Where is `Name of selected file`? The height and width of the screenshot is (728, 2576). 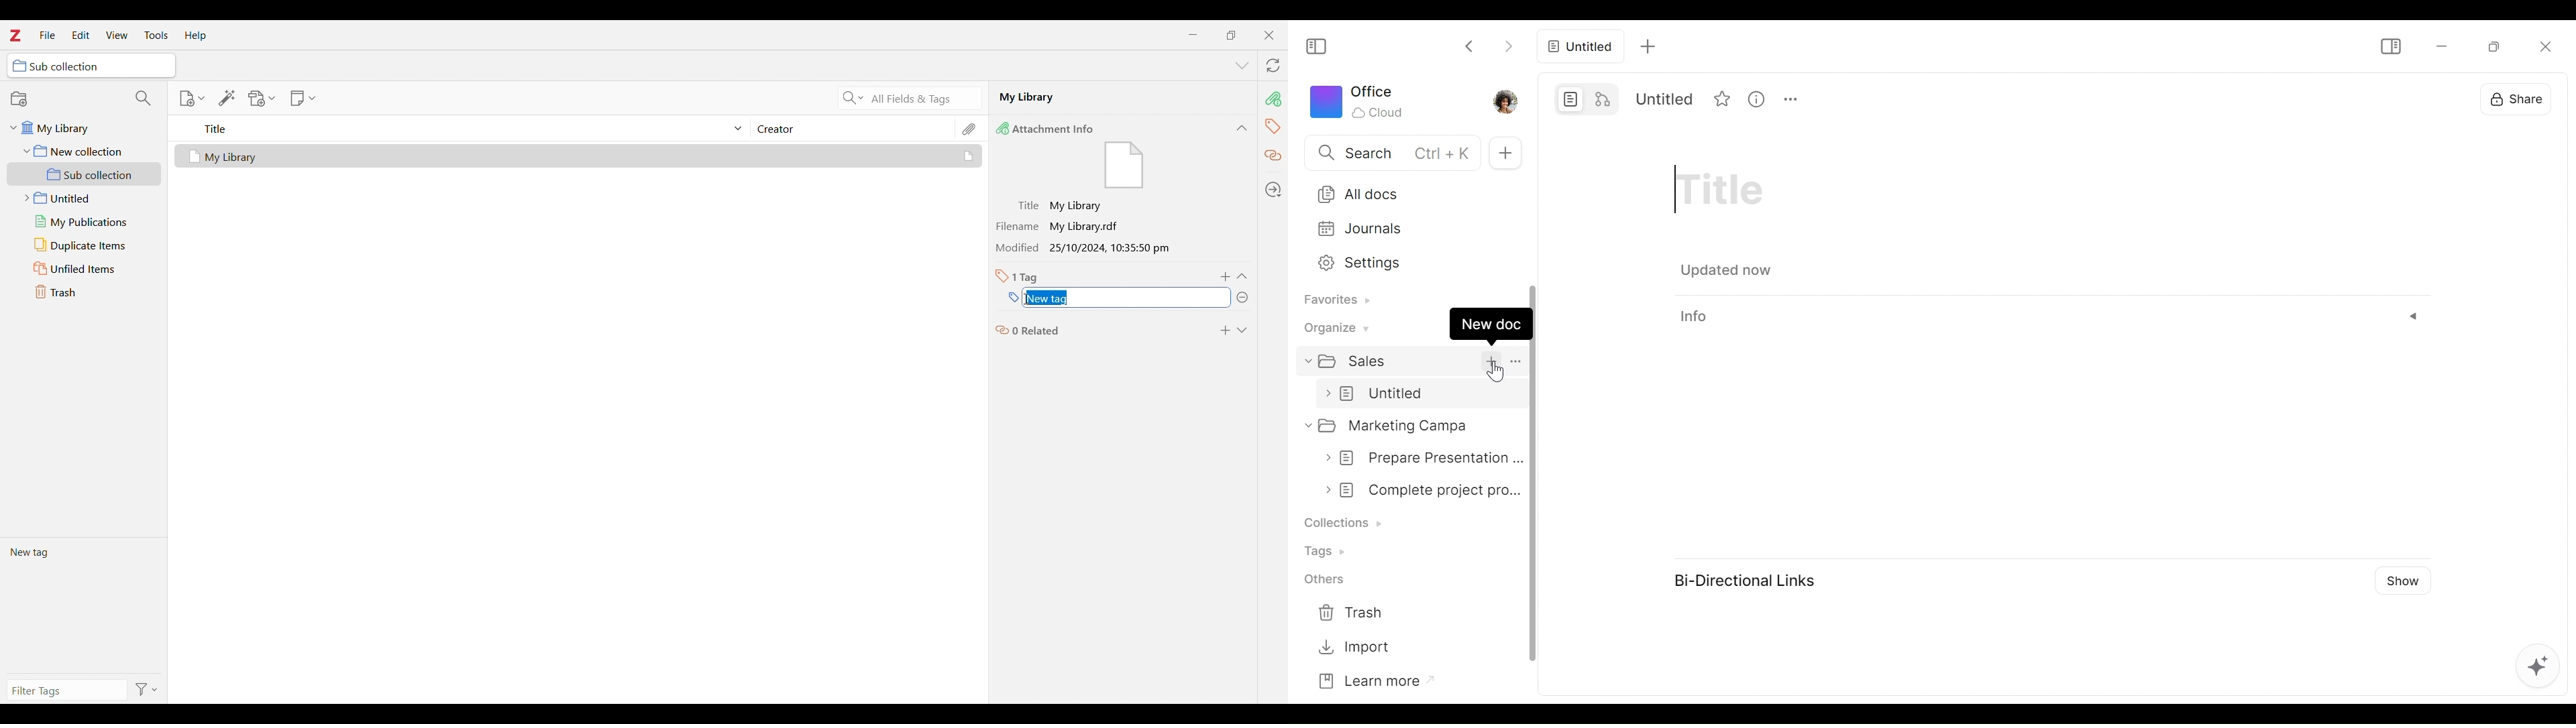 Name of selected file is located at coordinates (1107, 97).